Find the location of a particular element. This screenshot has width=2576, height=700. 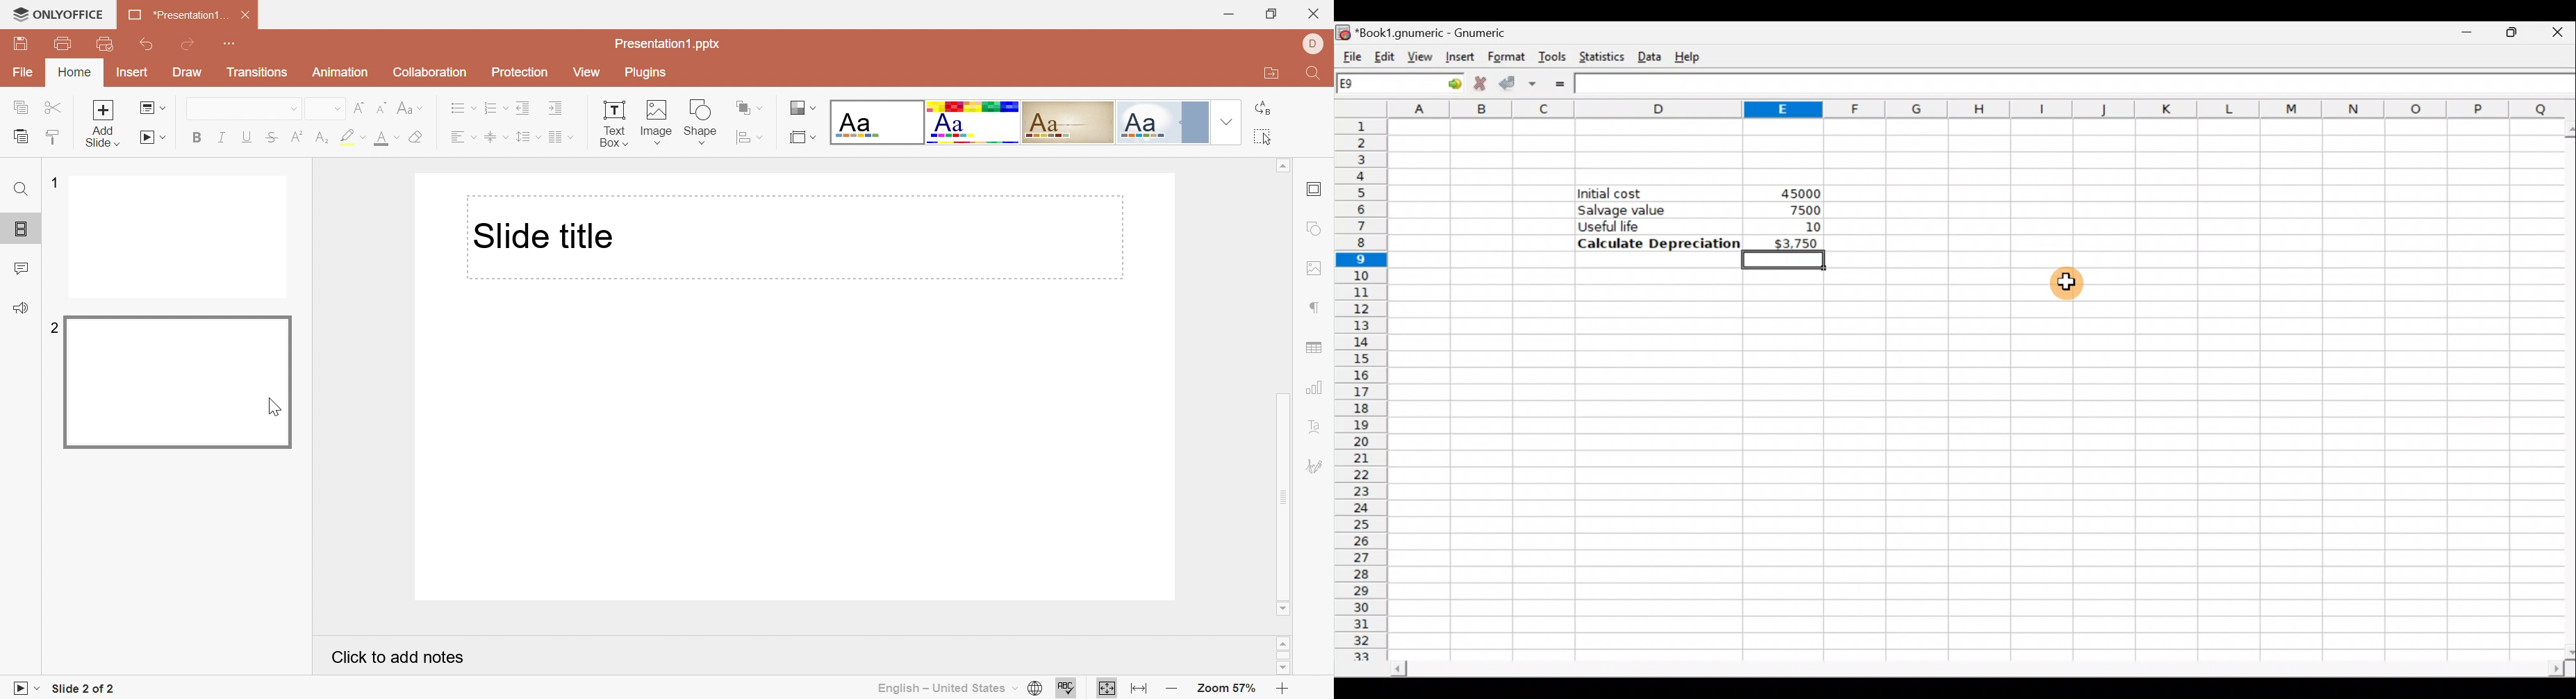

DELL is located at coordinates (1314, 44).